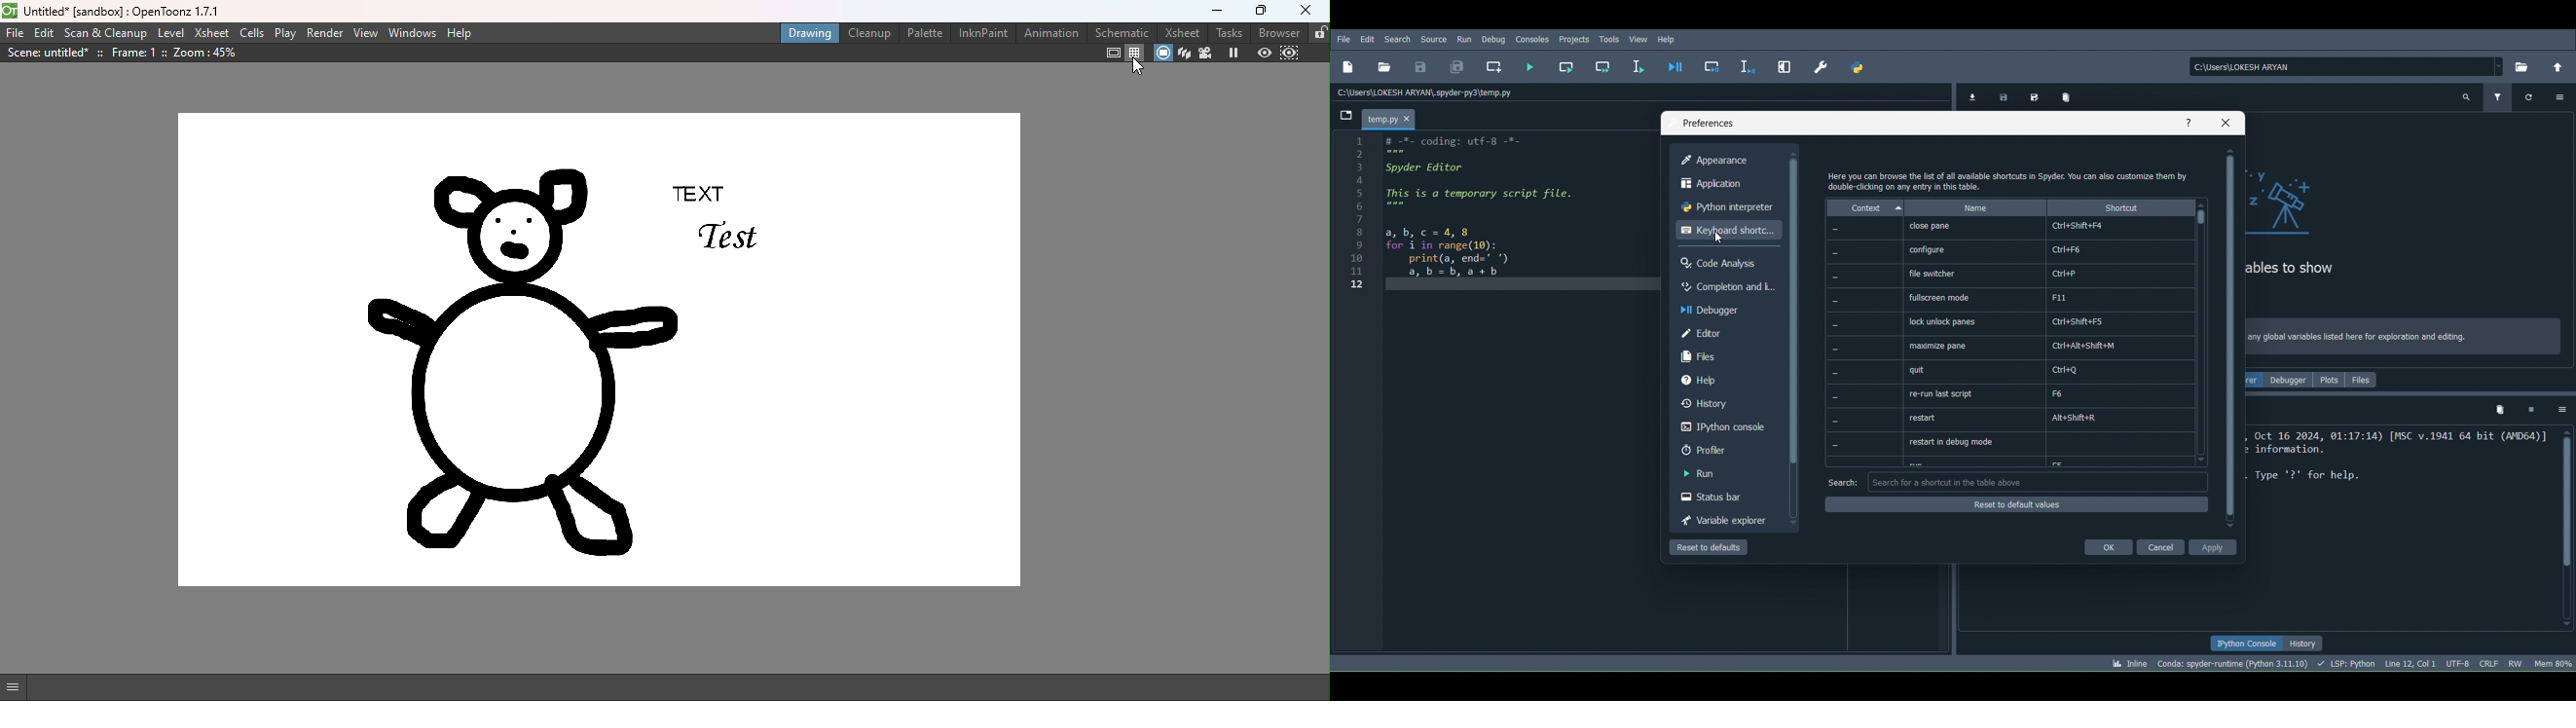  I want to click on Search field, so click(2042, 483).